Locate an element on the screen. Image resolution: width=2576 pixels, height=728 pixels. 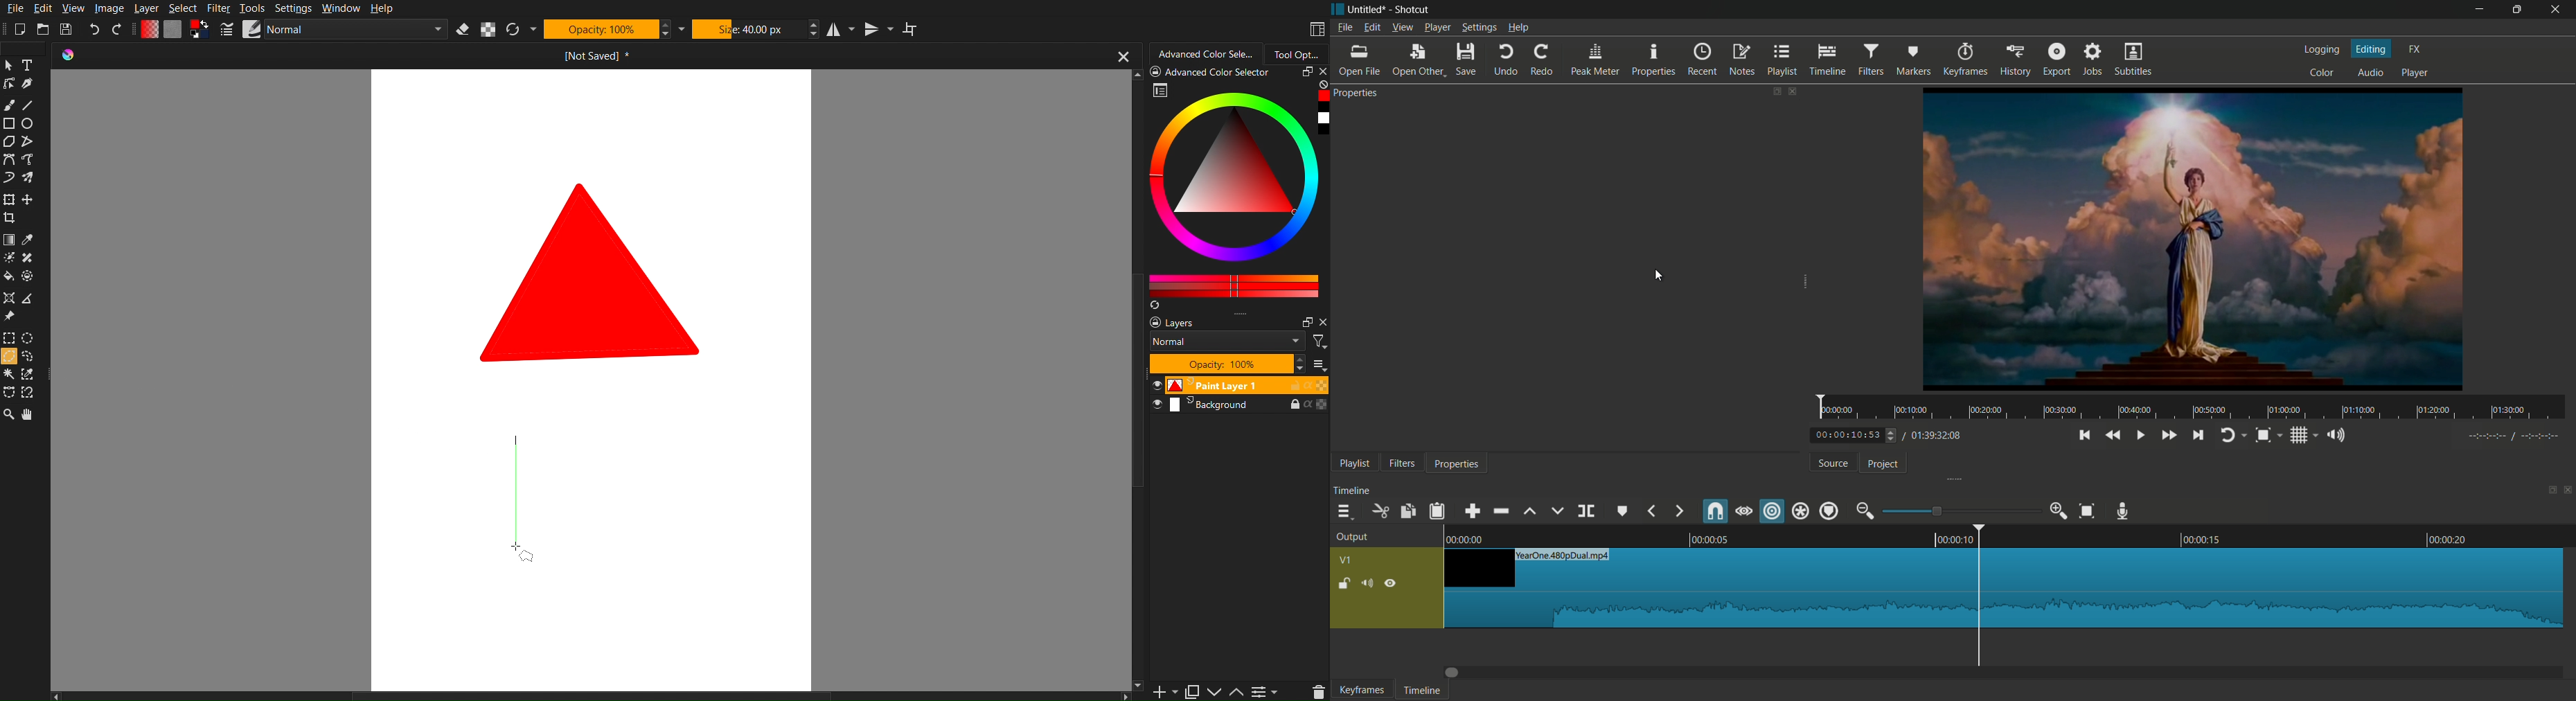
previous marker is located at coordinates (1652, 511).